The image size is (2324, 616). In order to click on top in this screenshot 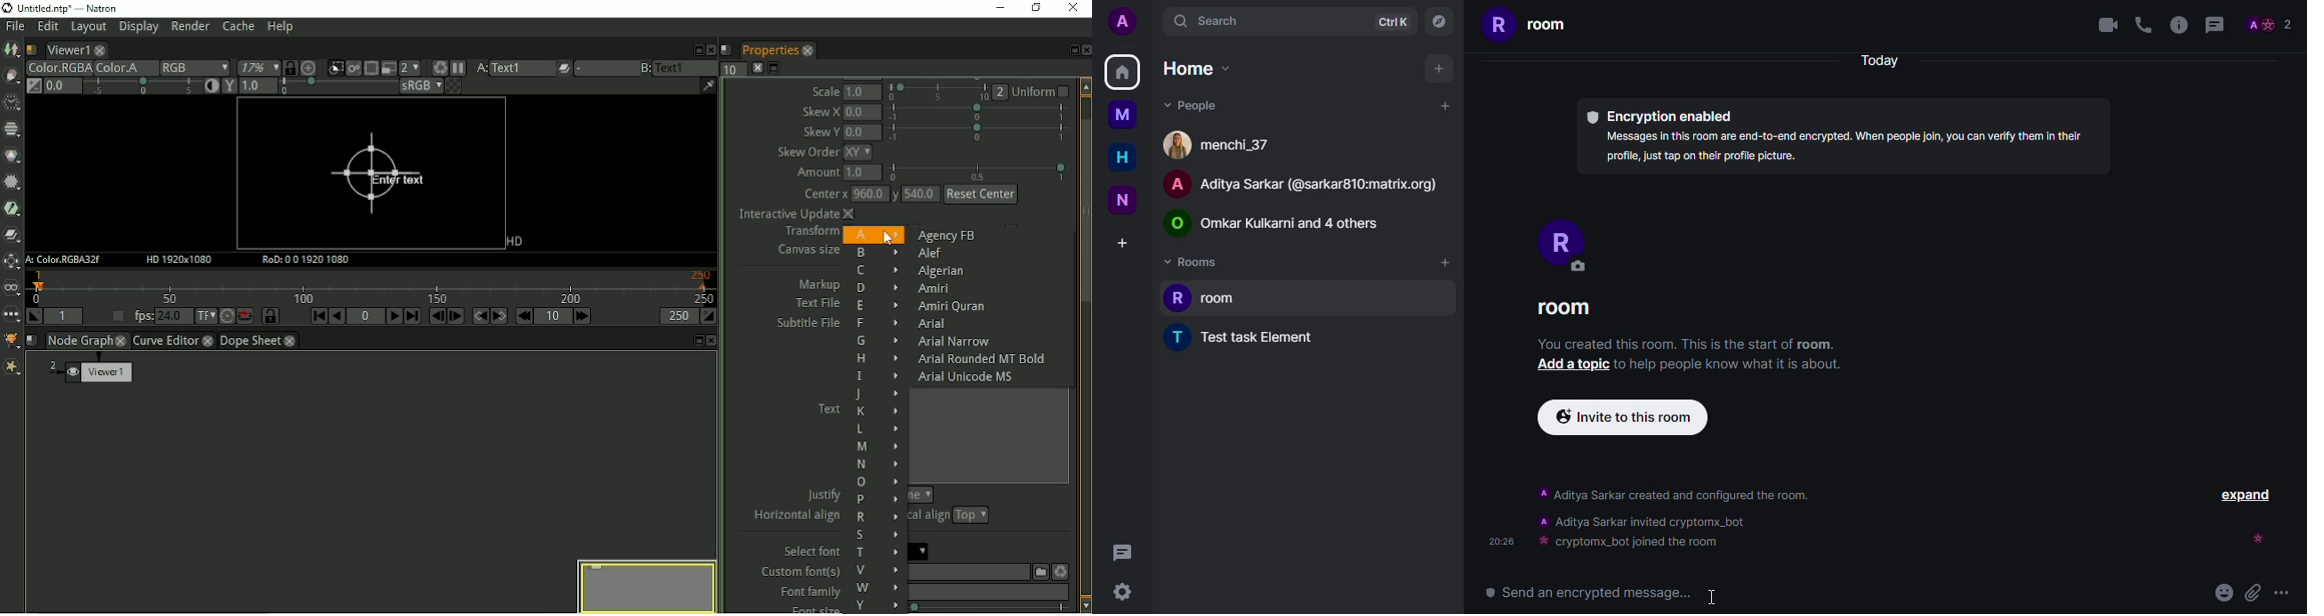, I will do `click(971, 516)`.